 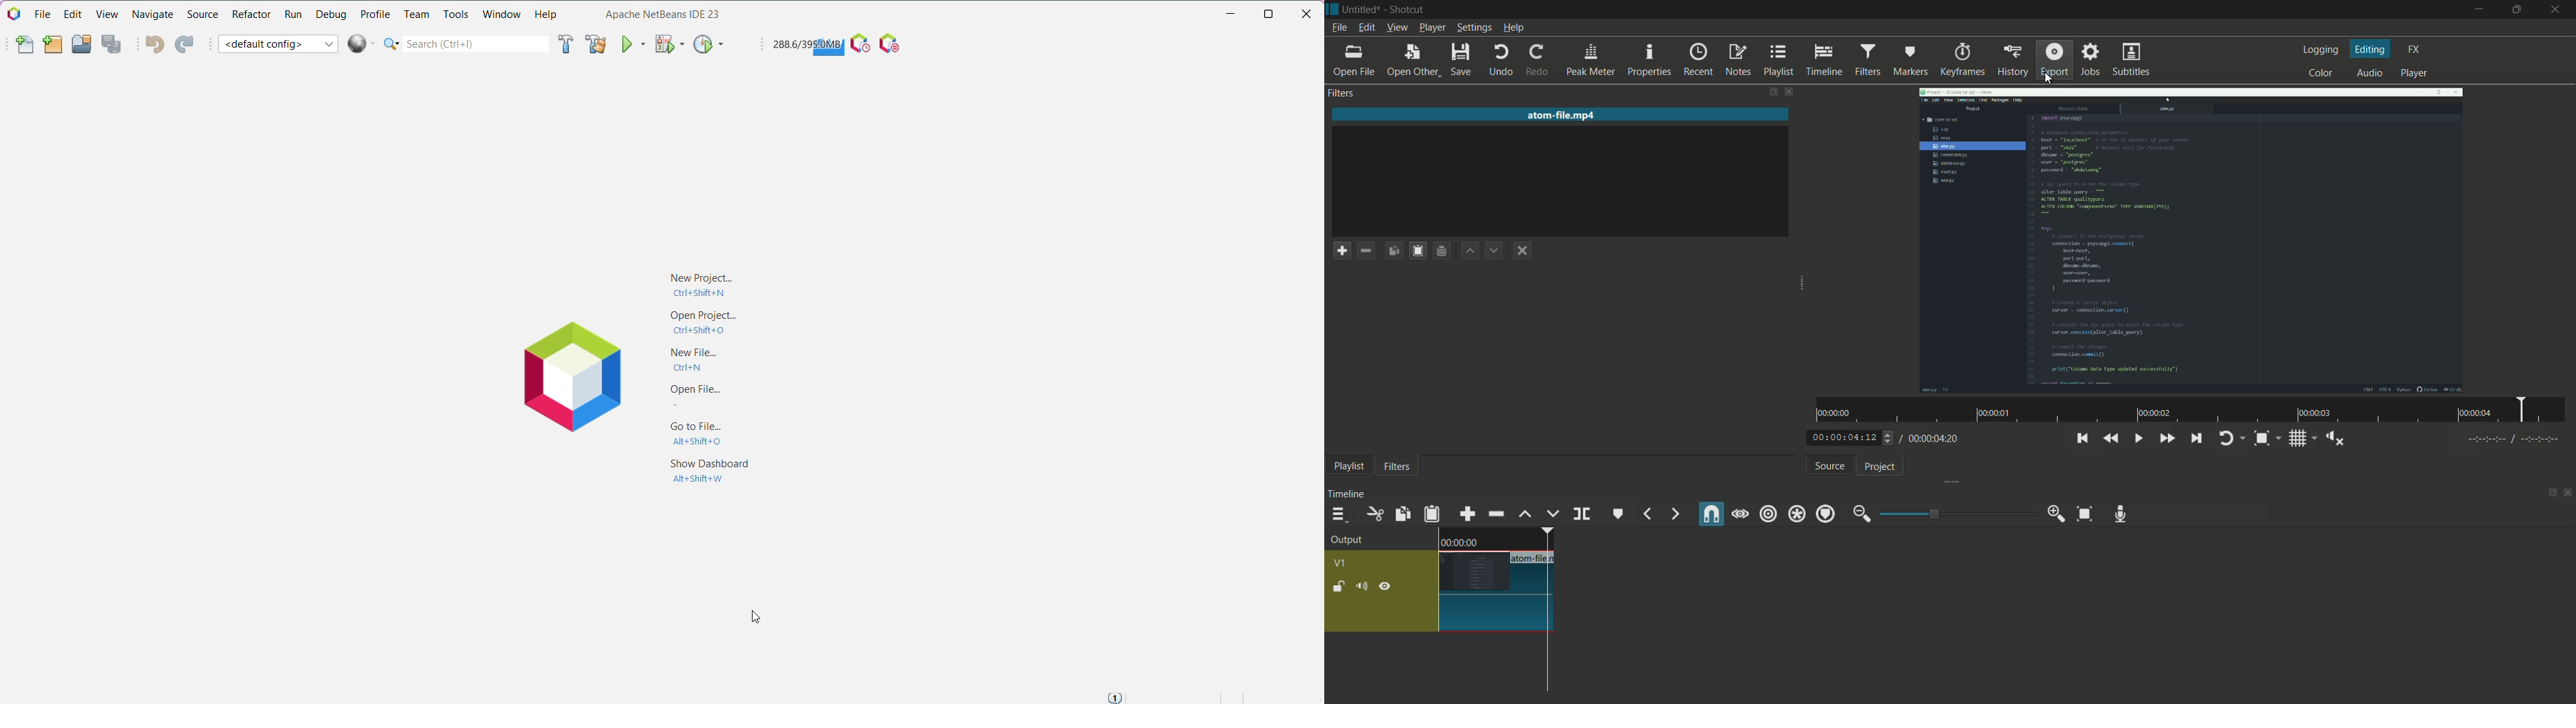 I want to click on properties, so click(x=1650, y=61).